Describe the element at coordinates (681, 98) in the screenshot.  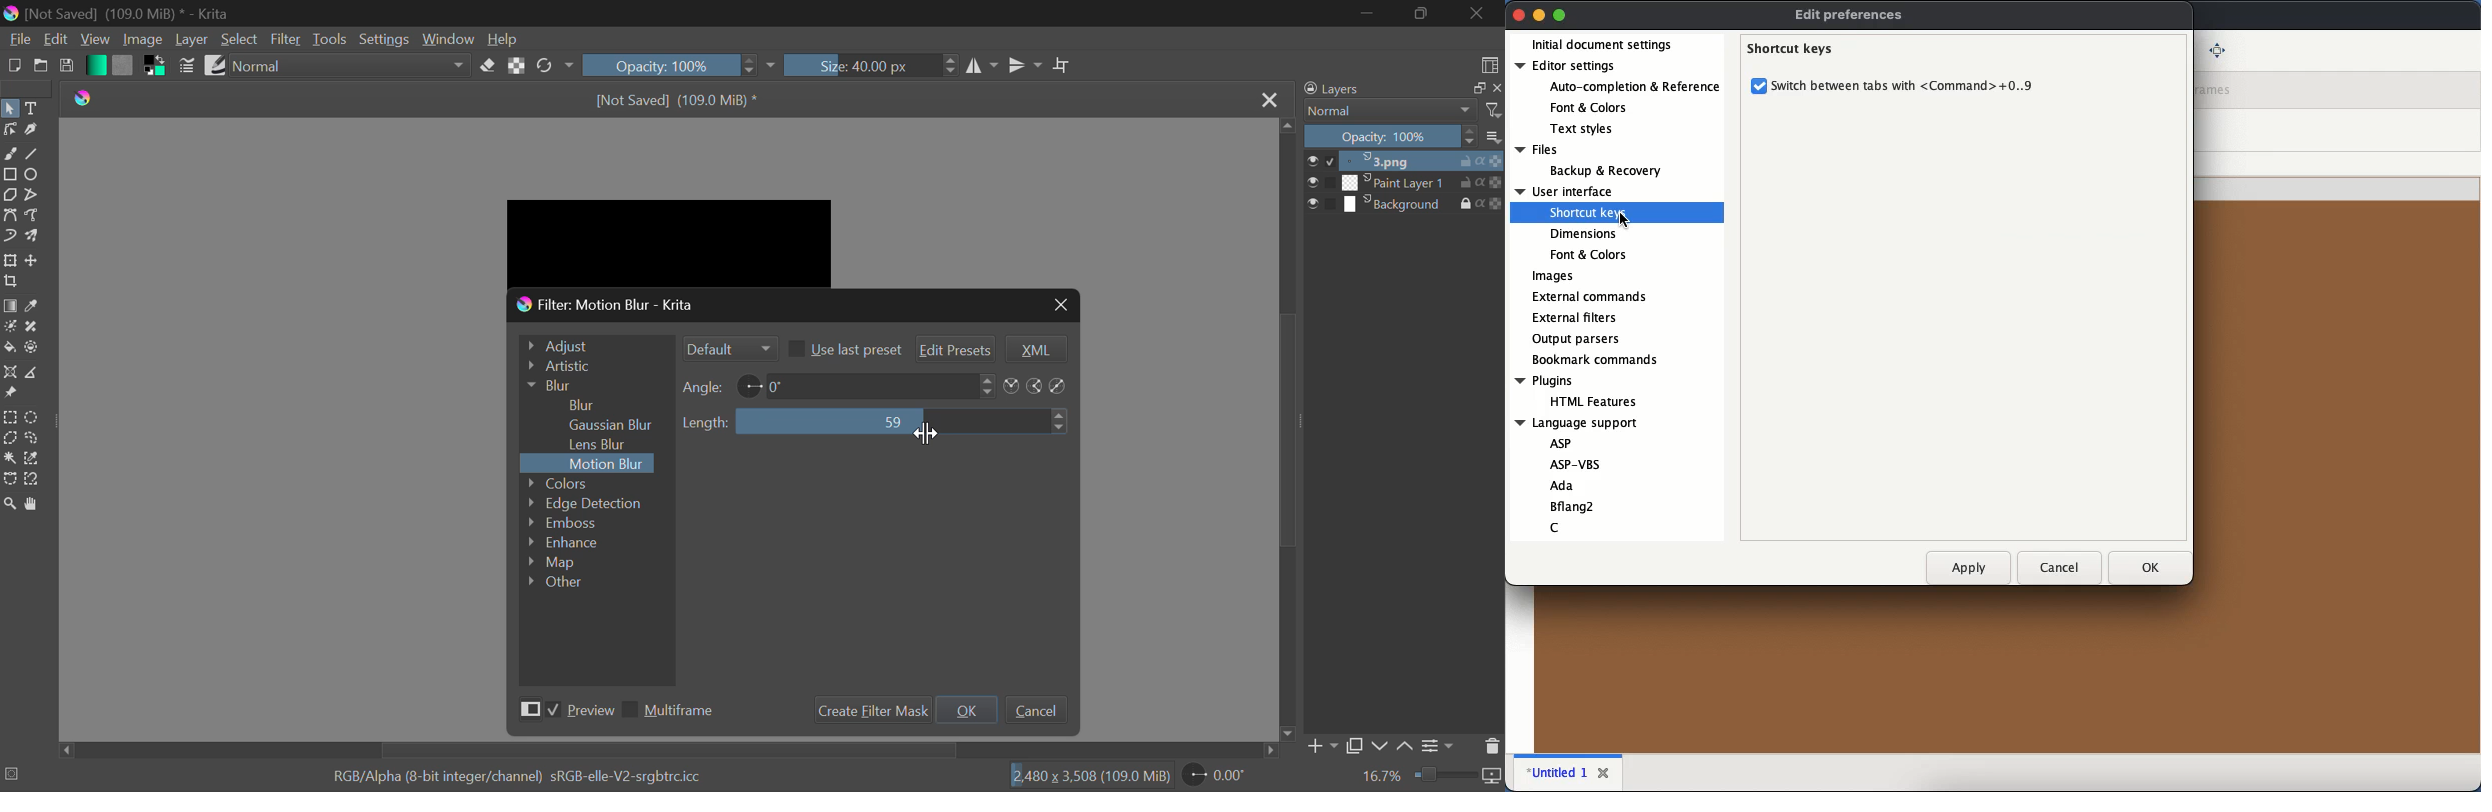
I see `[Not Saved] (109.0 MiB) * ` at that location.